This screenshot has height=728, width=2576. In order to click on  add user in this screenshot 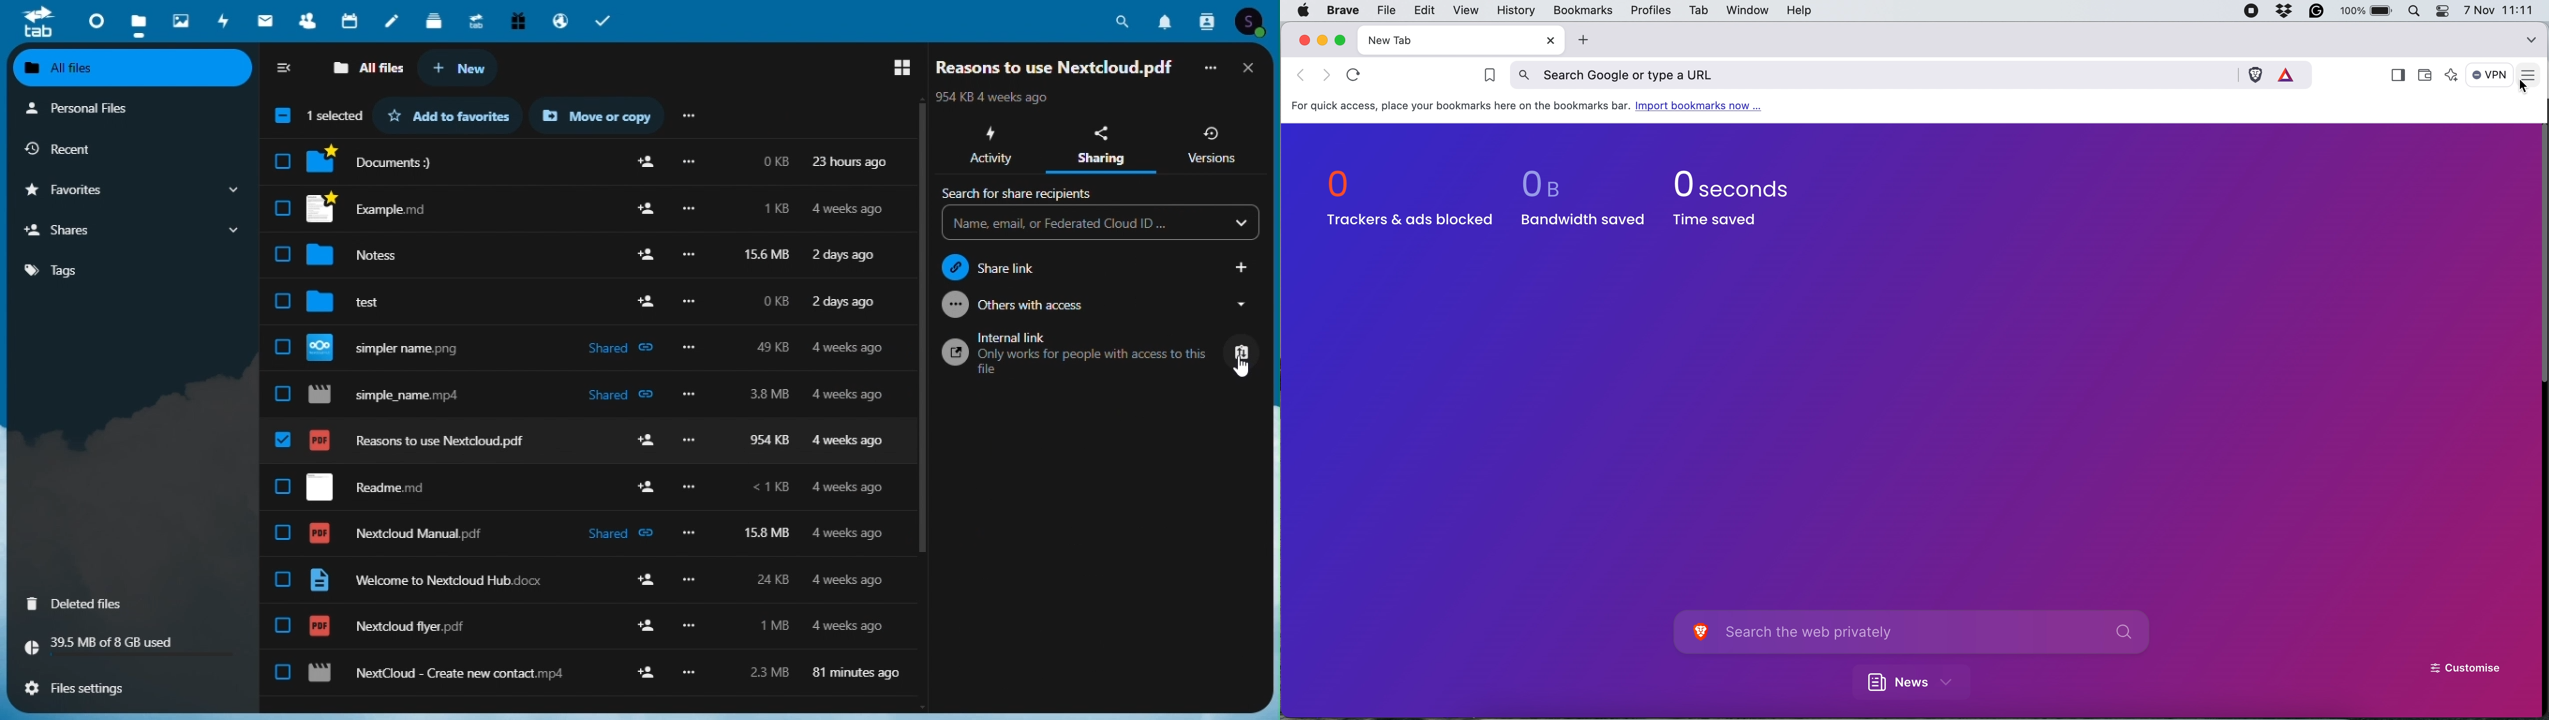, I will do `click(645, 580)`.